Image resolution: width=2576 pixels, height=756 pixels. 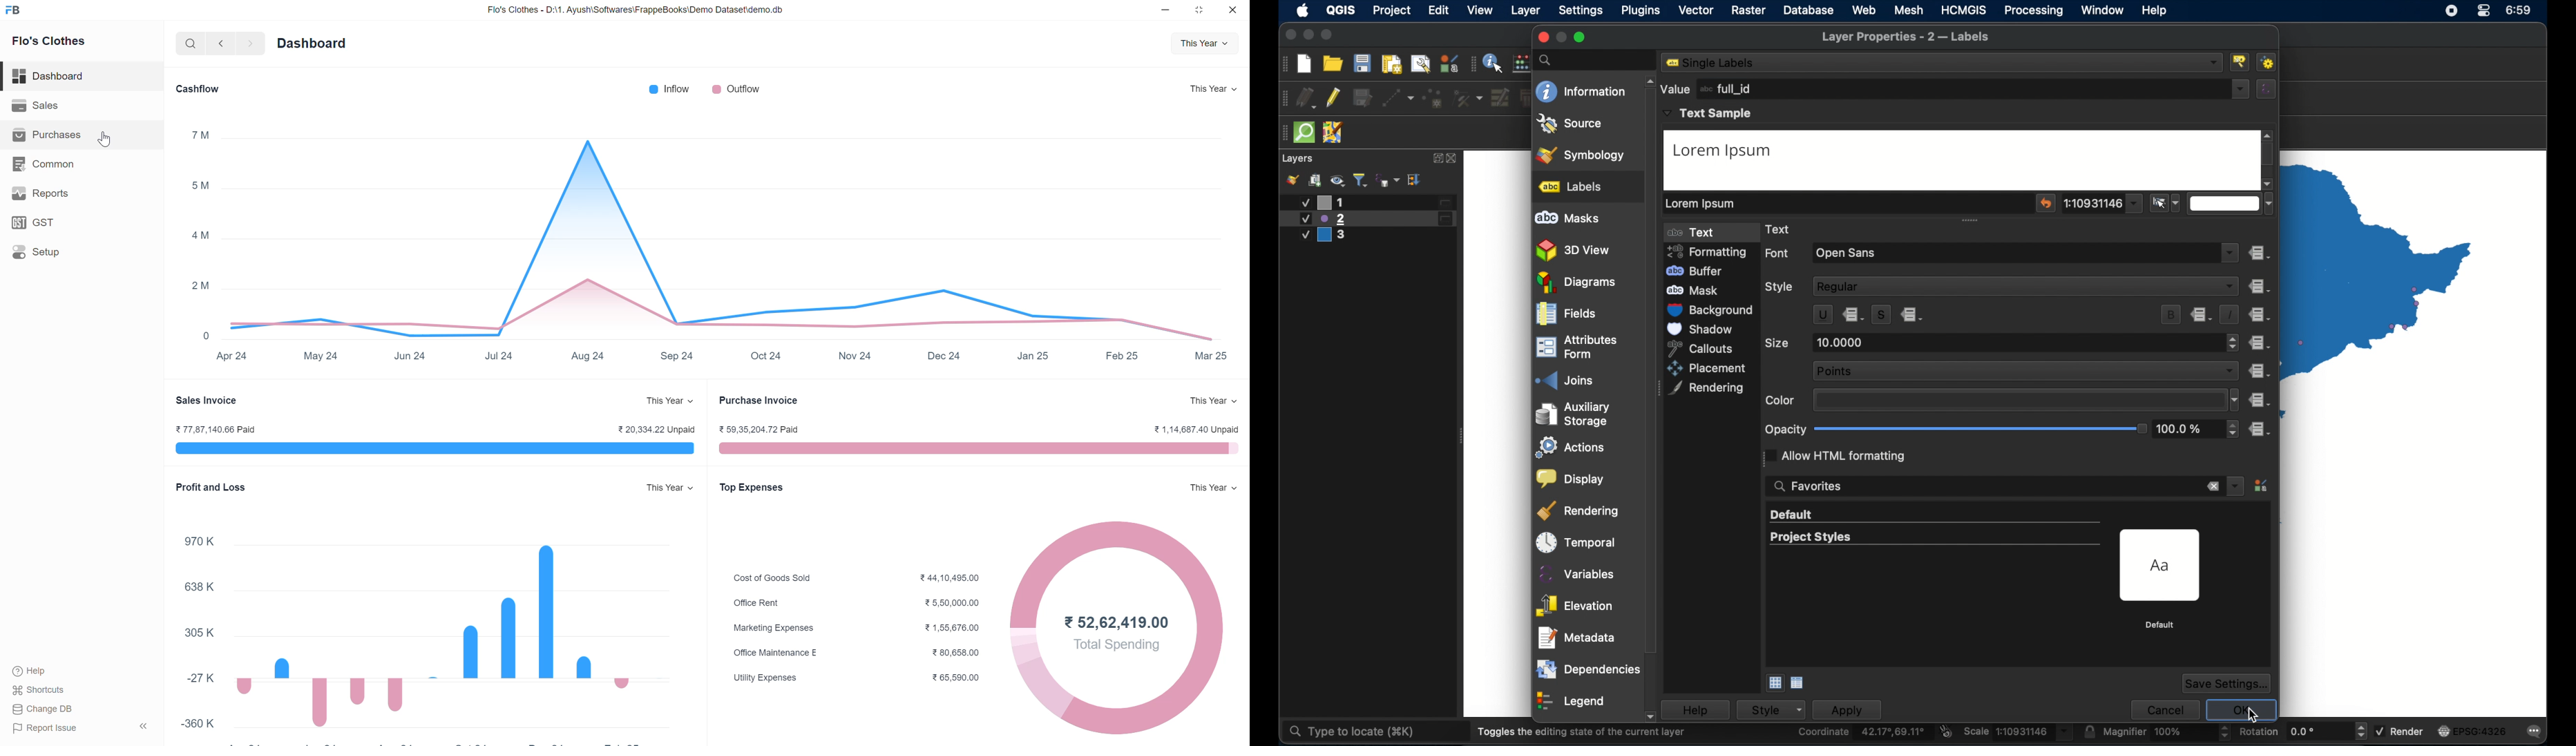 I want to click on Aug 24, so click(x=587, y=355).